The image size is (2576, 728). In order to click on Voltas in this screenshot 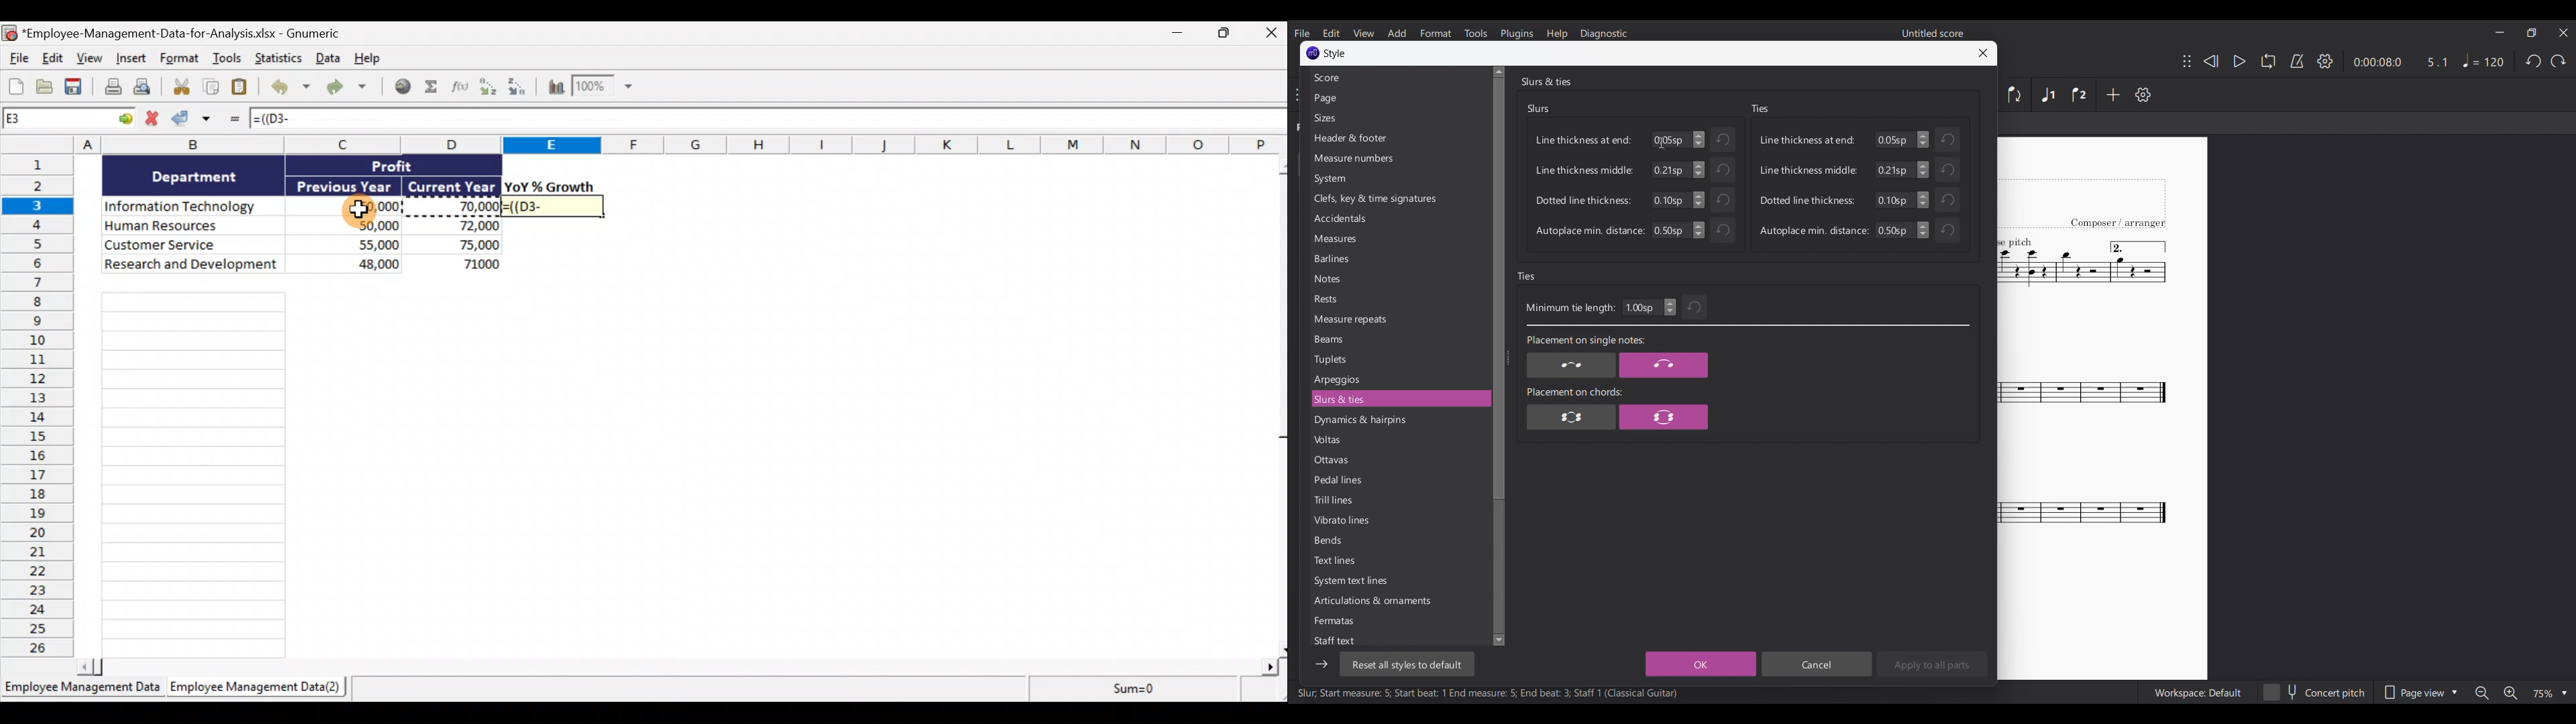, I will do `click(1398, 440)`.